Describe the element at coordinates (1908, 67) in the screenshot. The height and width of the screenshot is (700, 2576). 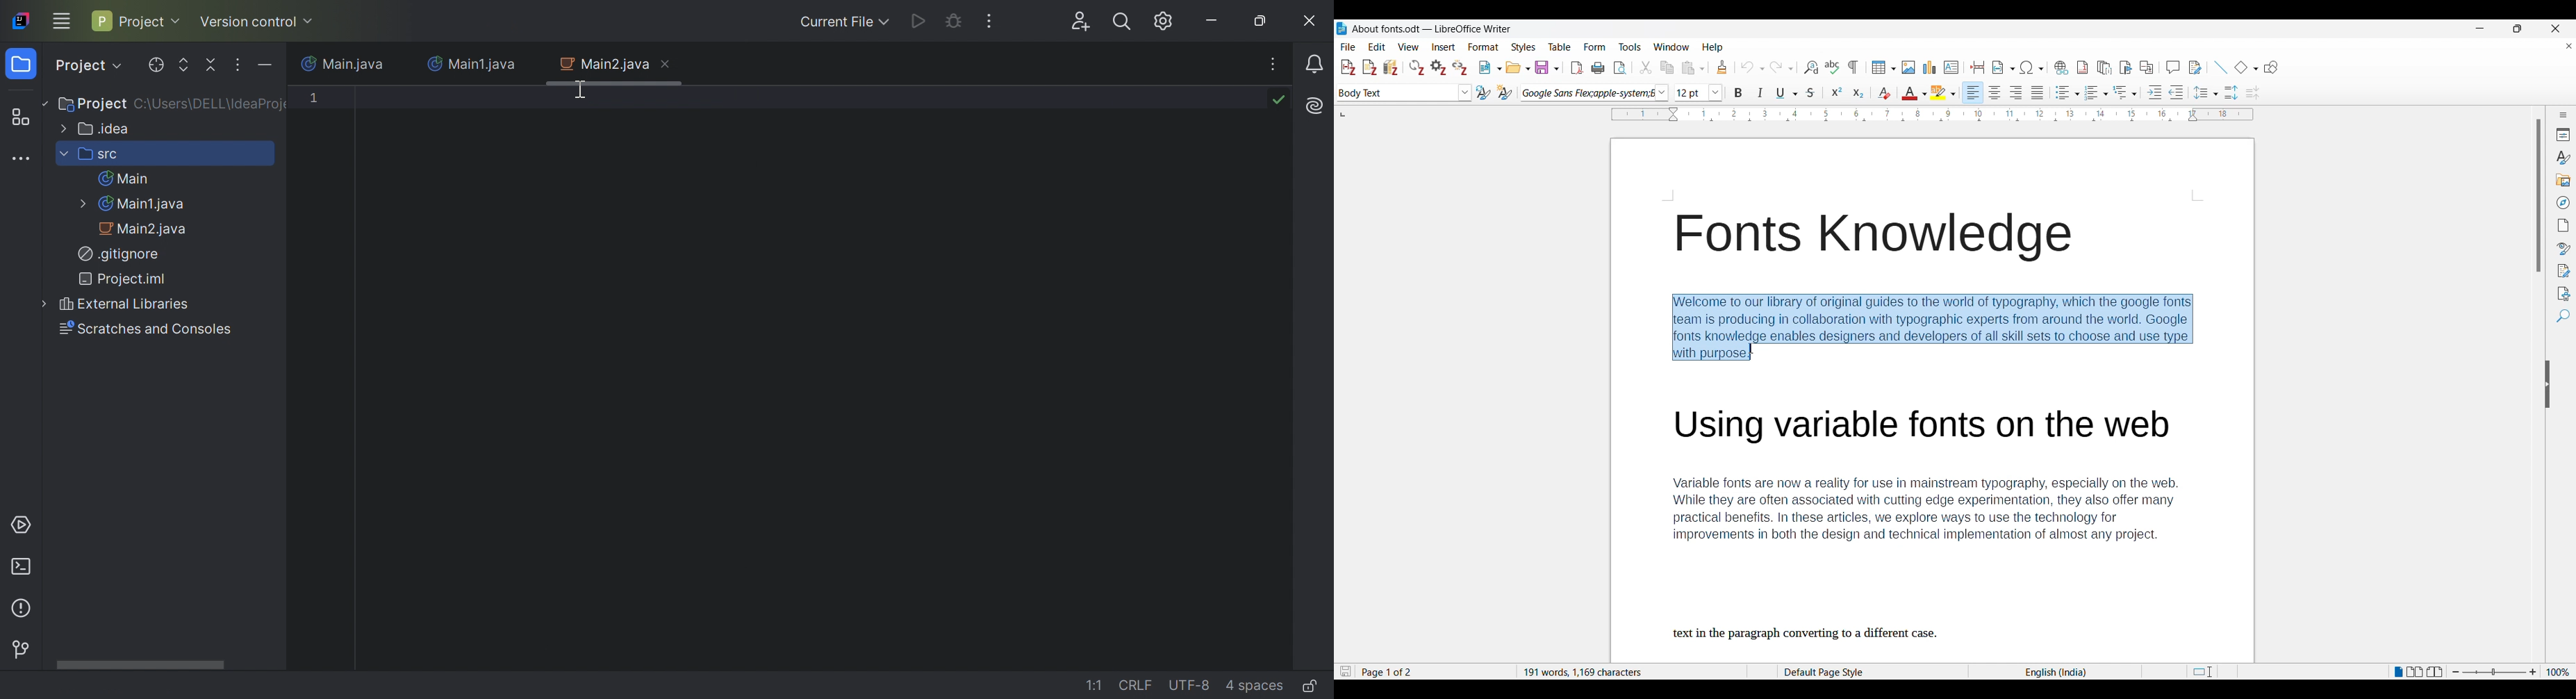
I see `Insert image` at that location.